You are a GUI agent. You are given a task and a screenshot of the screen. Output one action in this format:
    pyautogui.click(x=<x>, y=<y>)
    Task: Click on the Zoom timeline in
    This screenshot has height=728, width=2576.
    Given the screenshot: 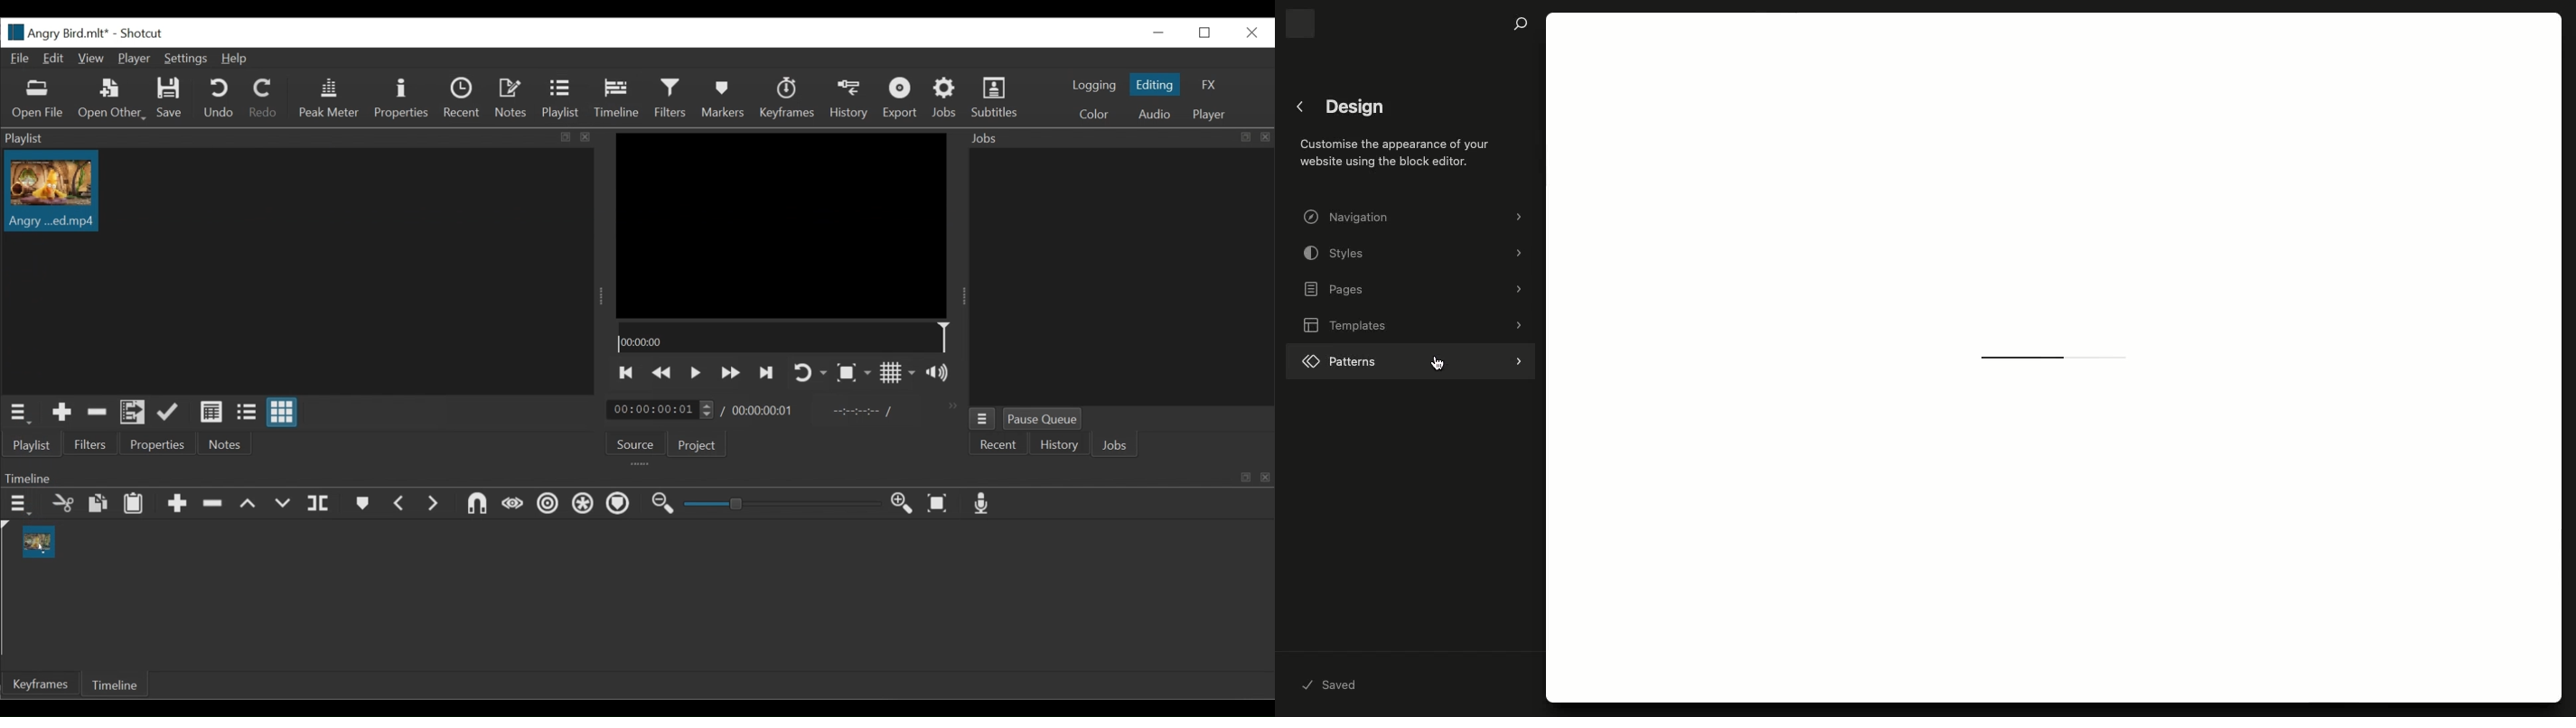 What is the action you would take?
    pyautogui.click(x=903, y=503)
    